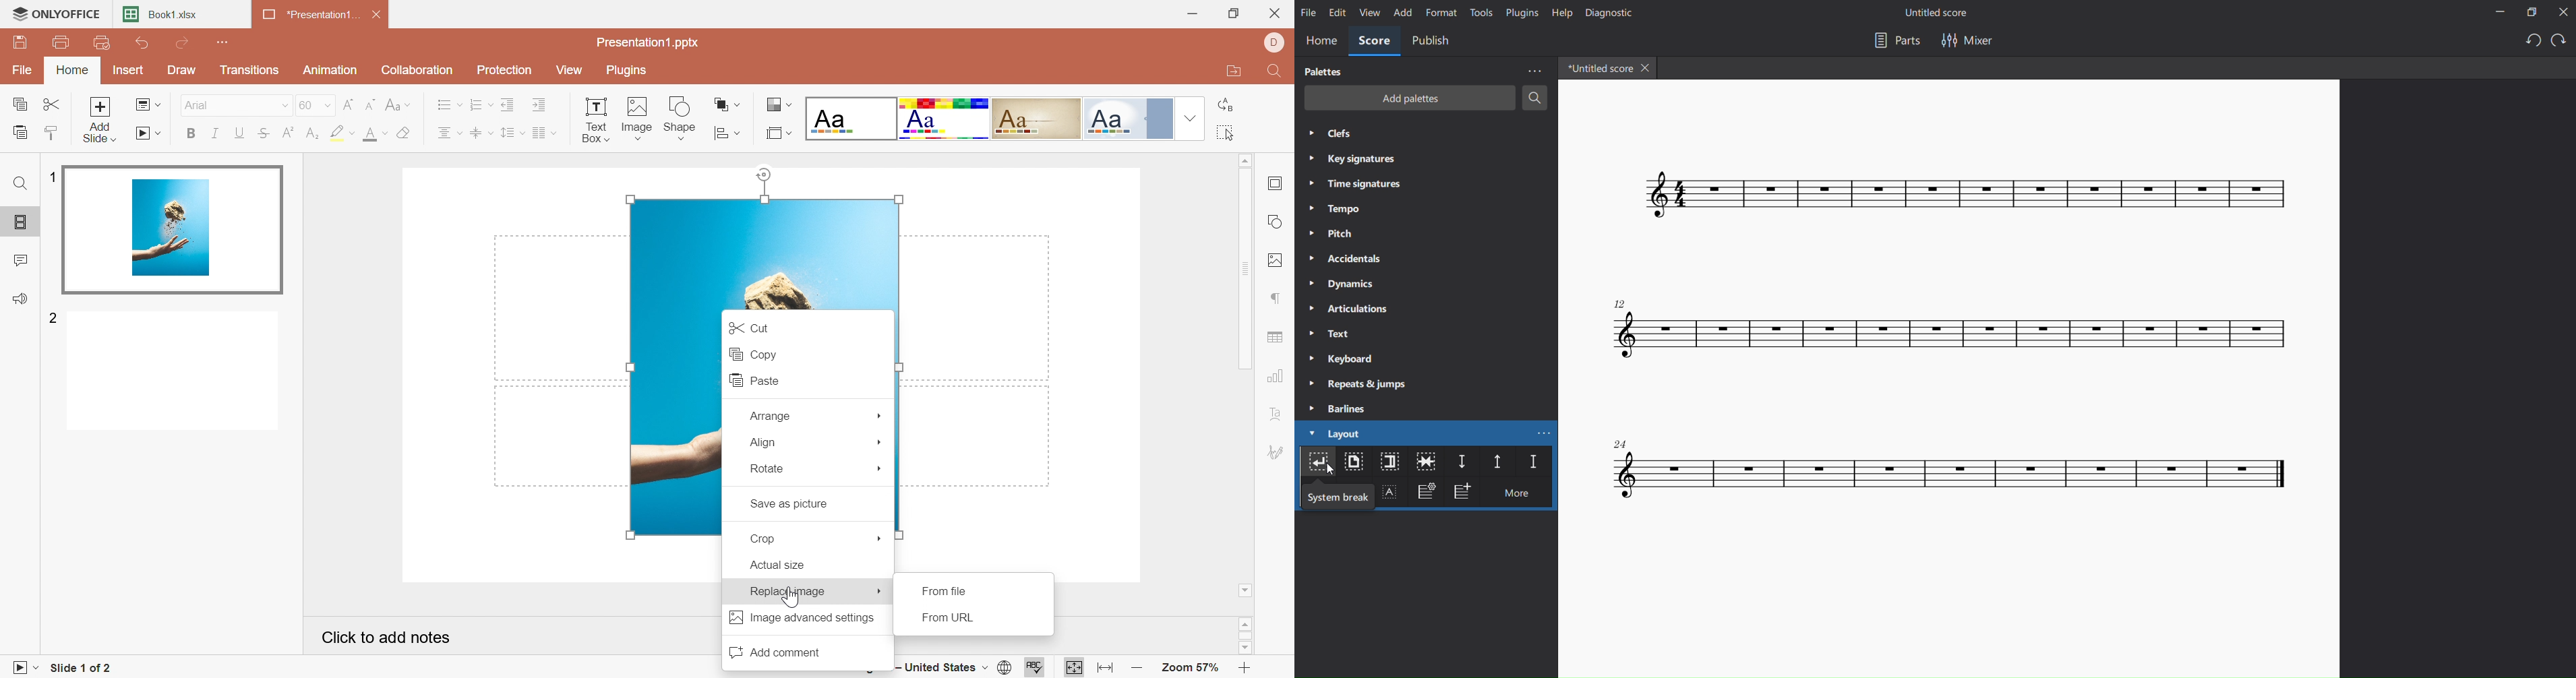 The width and height of the screenshot is (2576, 700). I want to click on more layout options, so click(1547, 432).